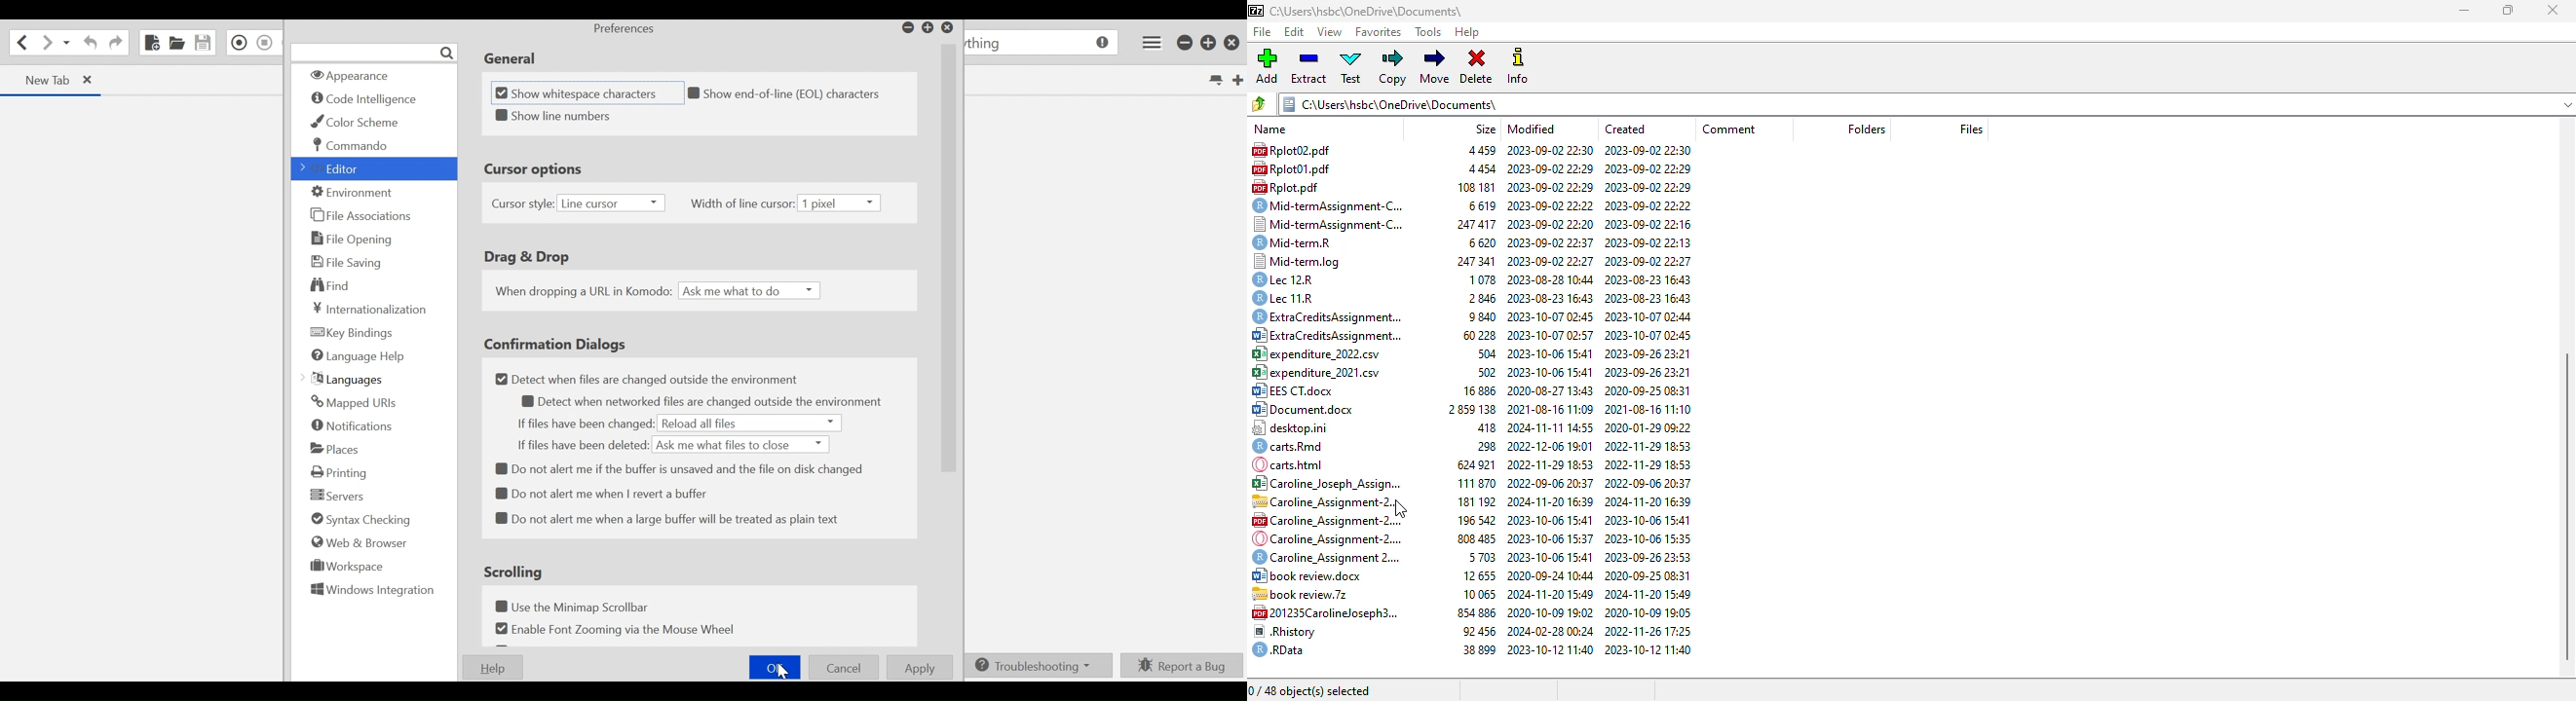 This screenshot has height=728, width=2576. I want to click on add, so click(1267, 66).